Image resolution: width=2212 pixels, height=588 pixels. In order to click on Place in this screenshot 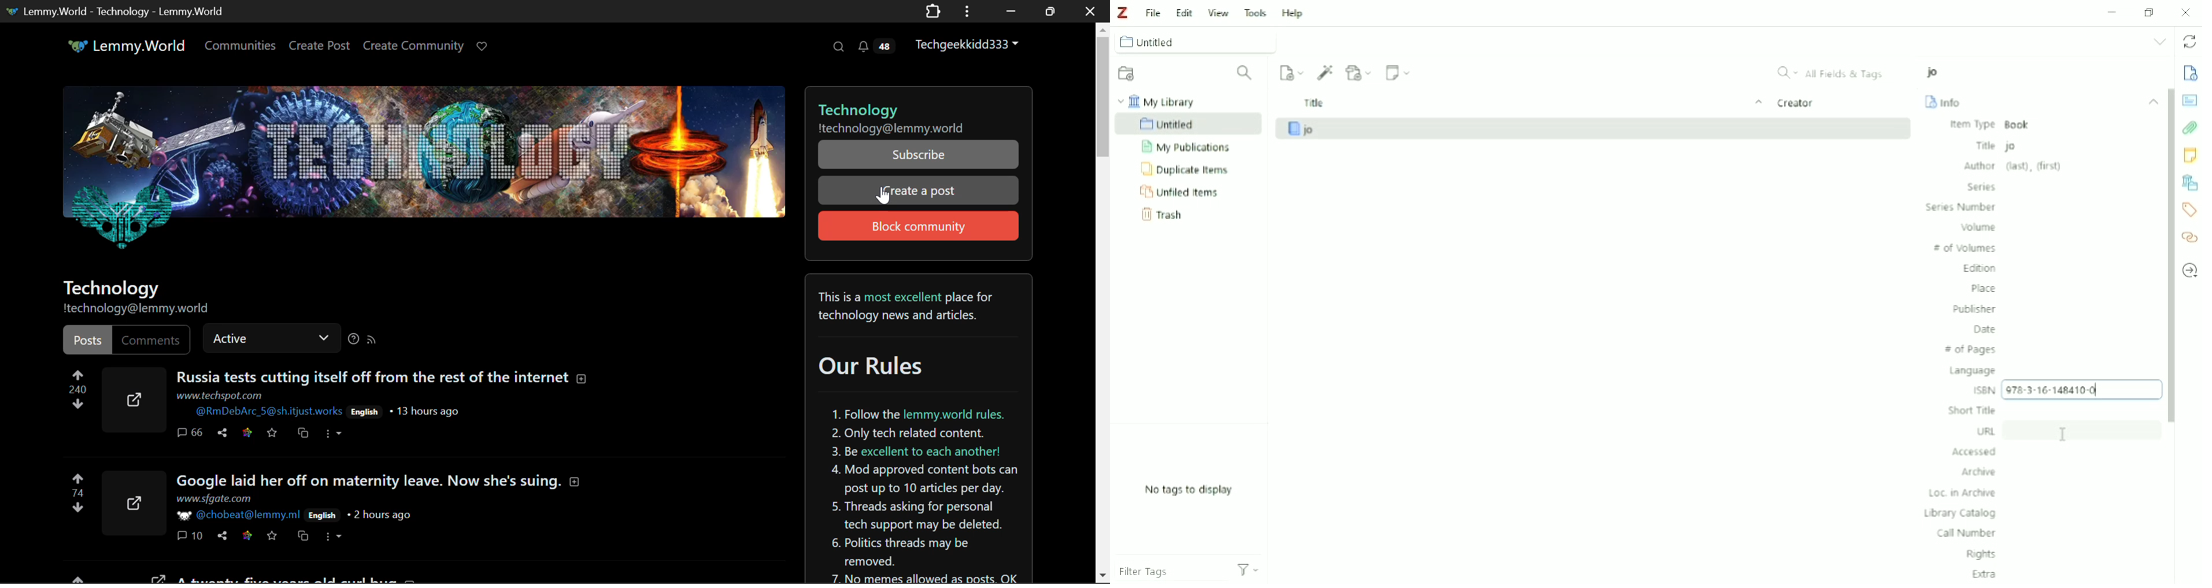, I will do `click(1983, 288)`.